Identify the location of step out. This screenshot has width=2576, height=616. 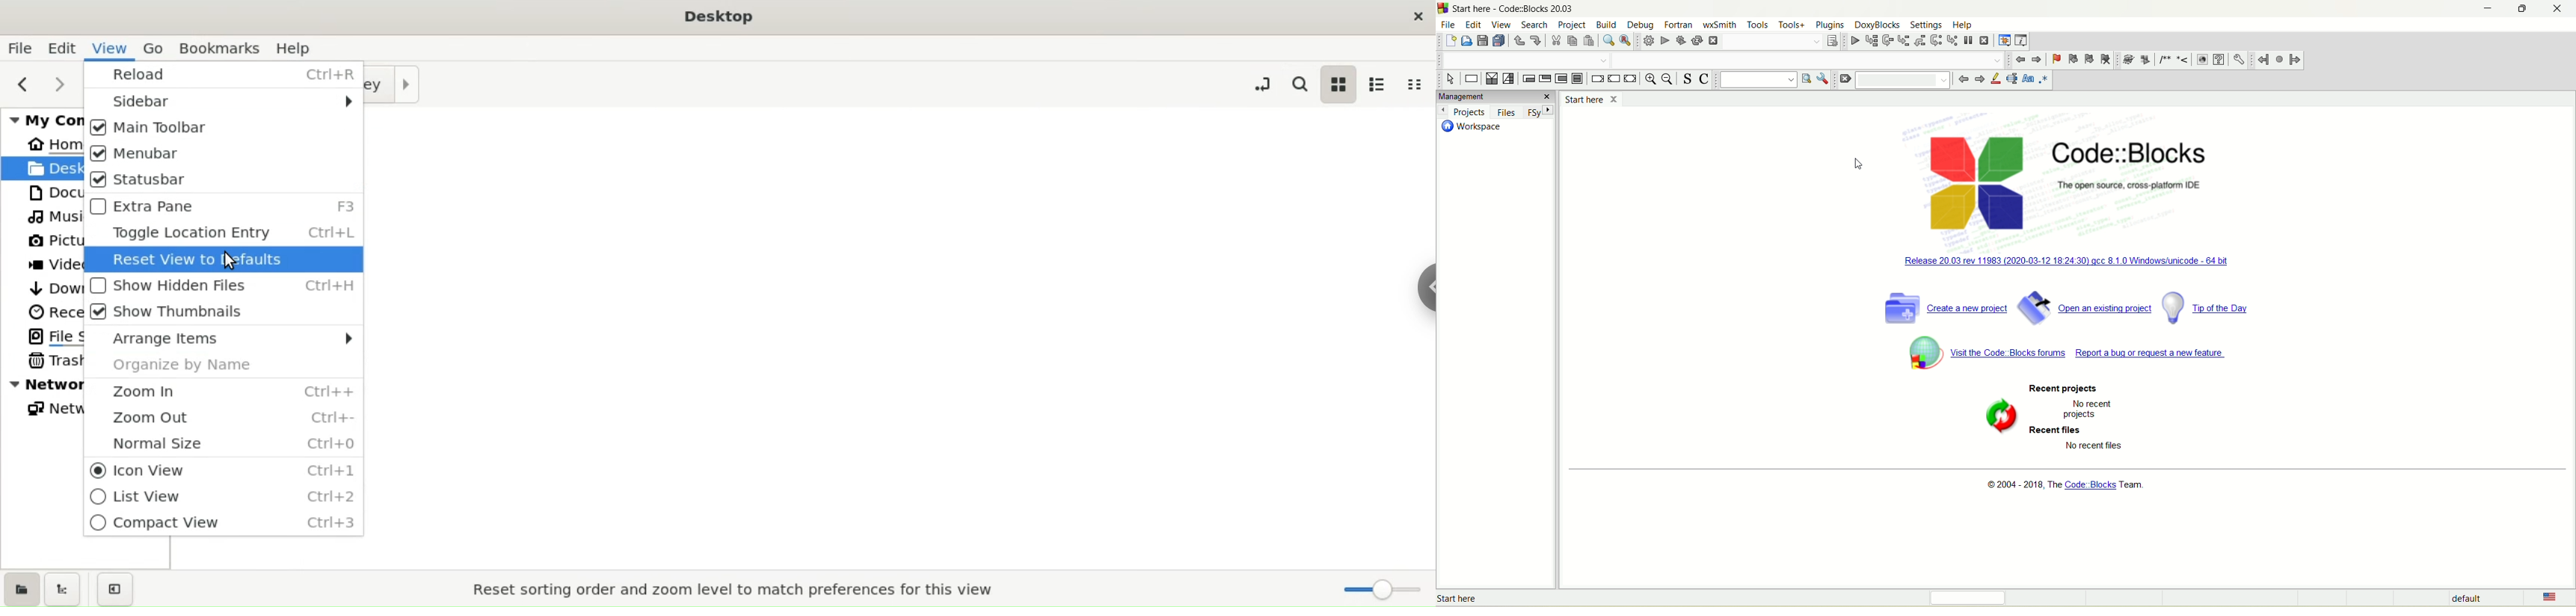
(1920, 40).